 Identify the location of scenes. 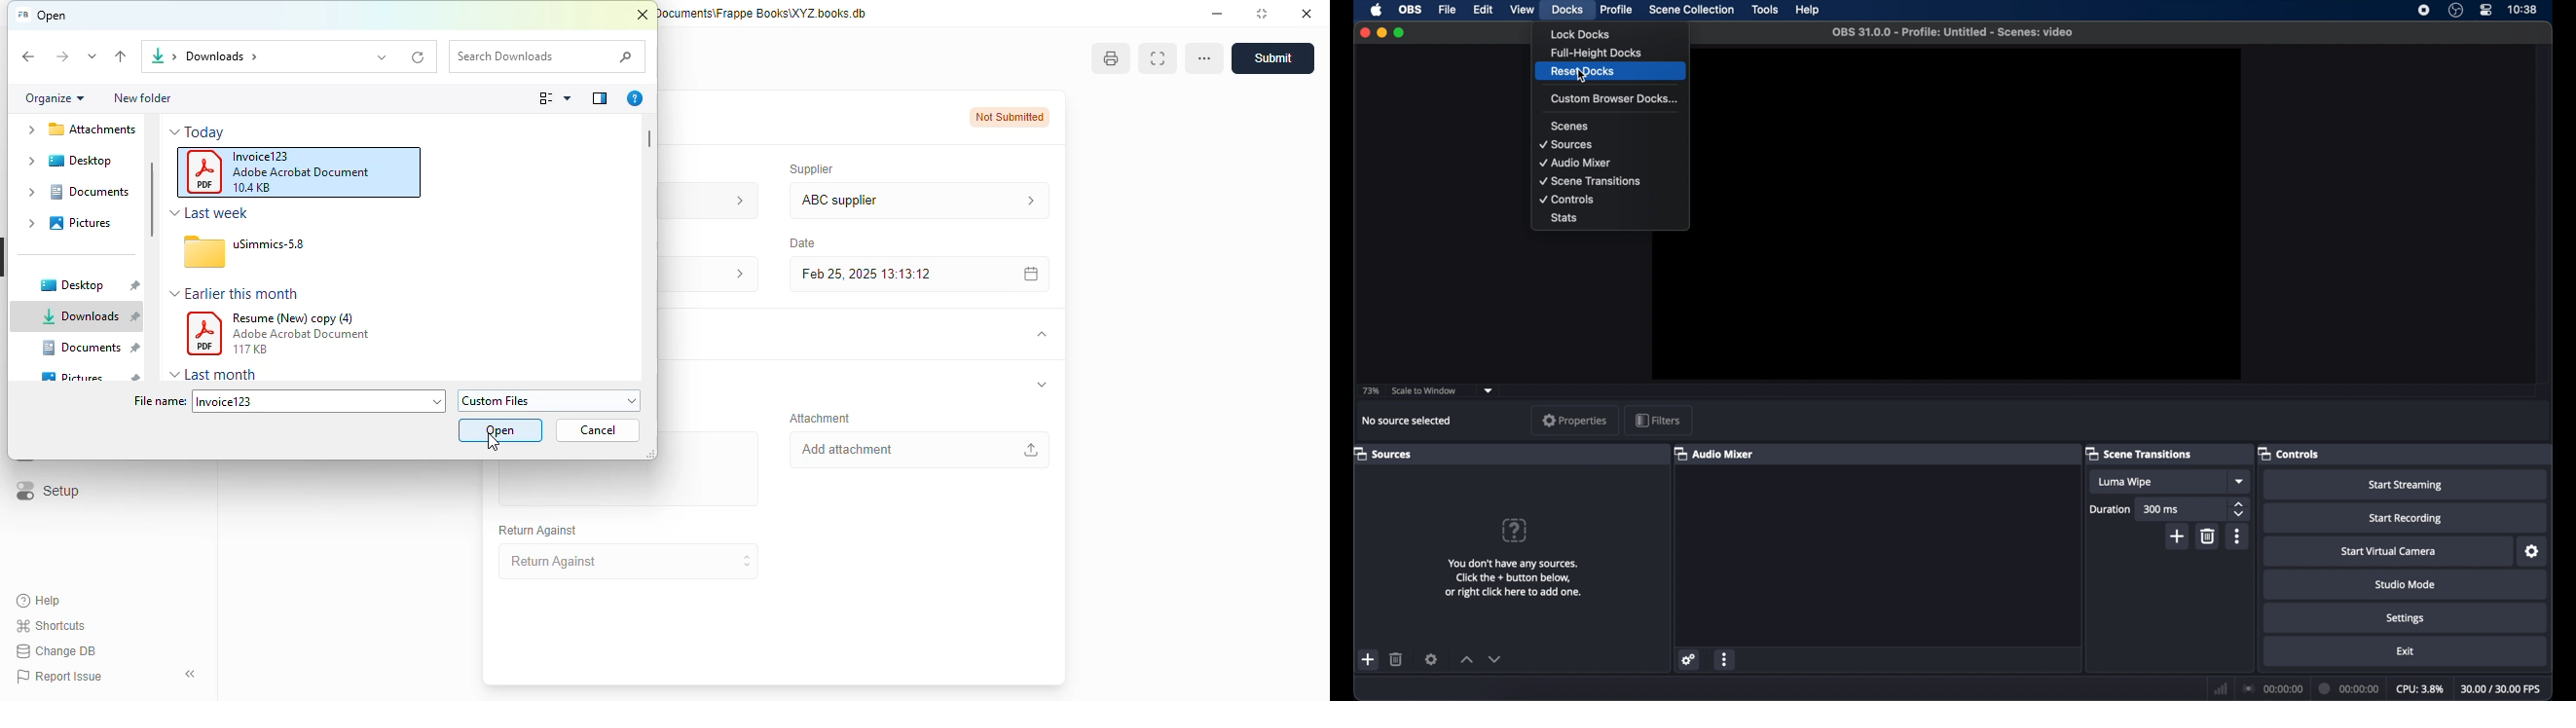
(1570, 125).